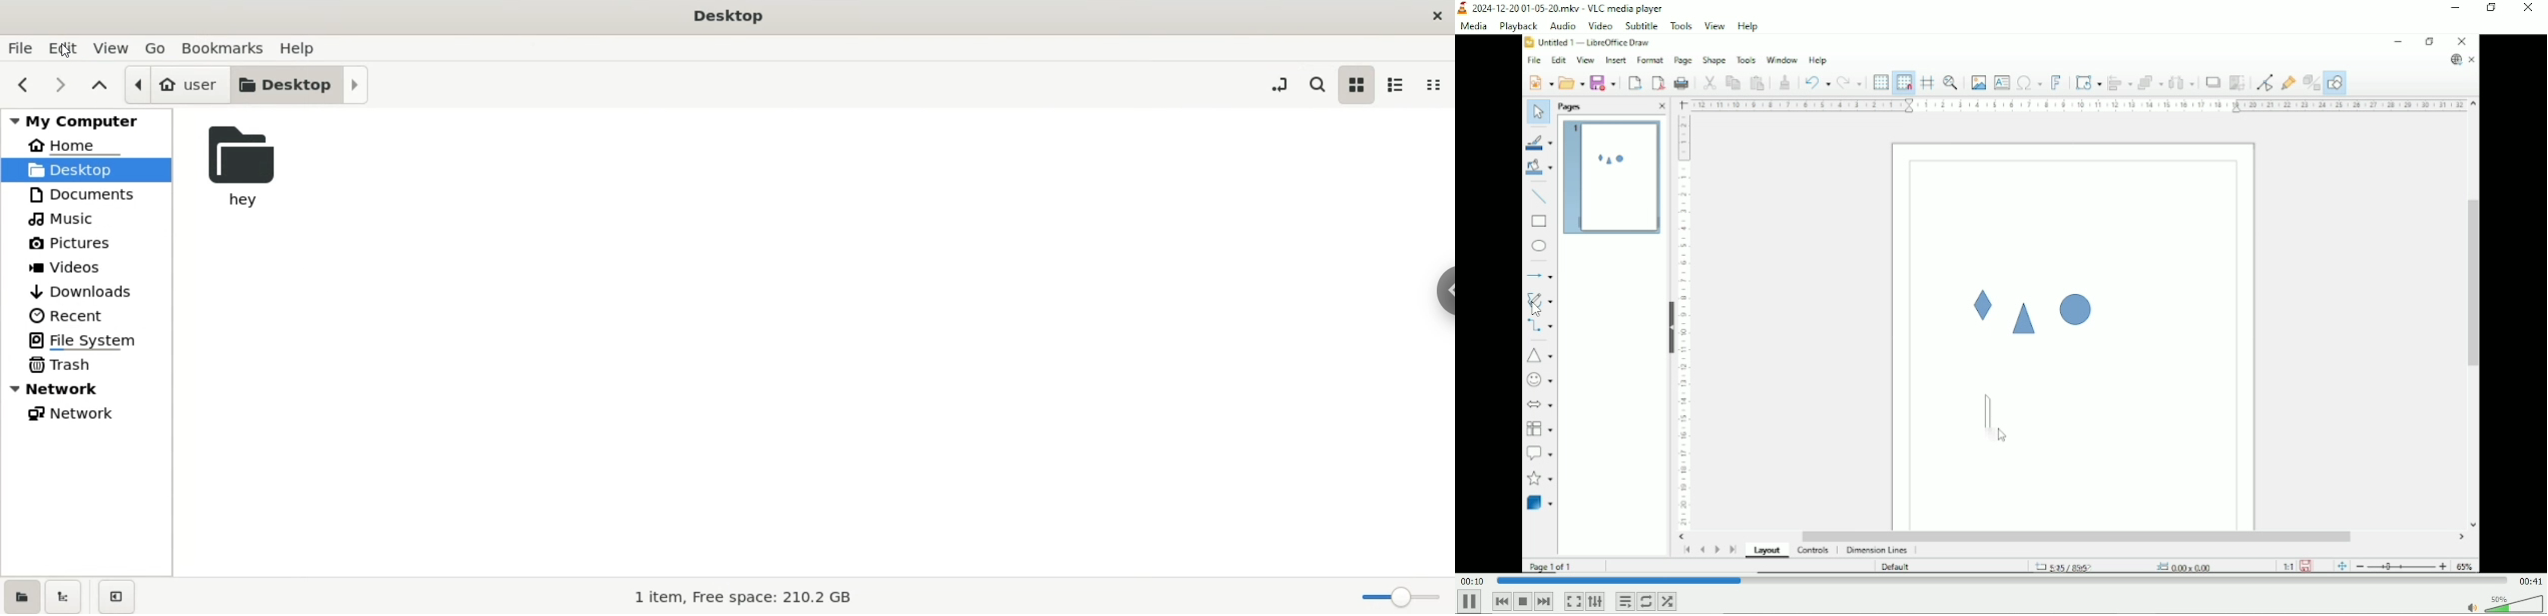 The width and height of the screenshot is (2548, 616). Describe the element at coordinates (74, 315) in the screenshot. I see `recent` at that location.